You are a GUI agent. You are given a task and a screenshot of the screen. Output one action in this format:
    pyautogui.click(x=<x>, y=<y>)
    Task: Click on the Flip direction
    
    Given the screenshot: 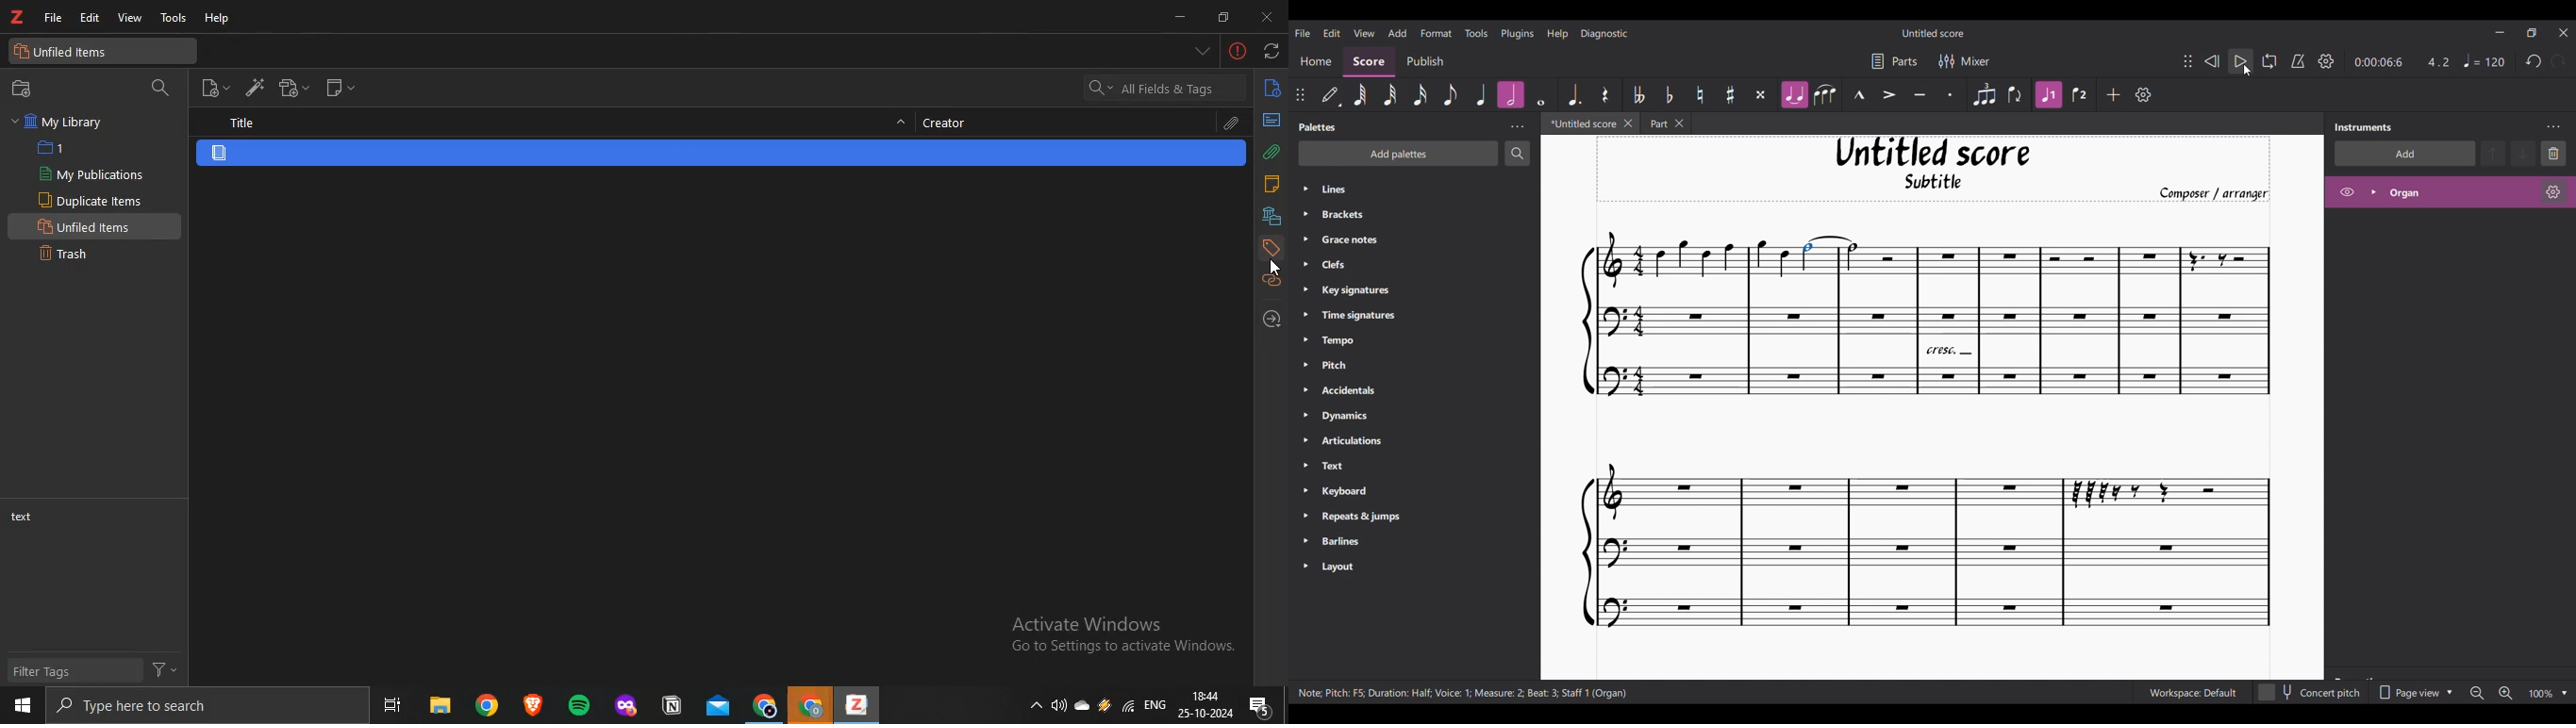 What is the action you would take?
    pyautogui.click(x=2016, y=95)
    